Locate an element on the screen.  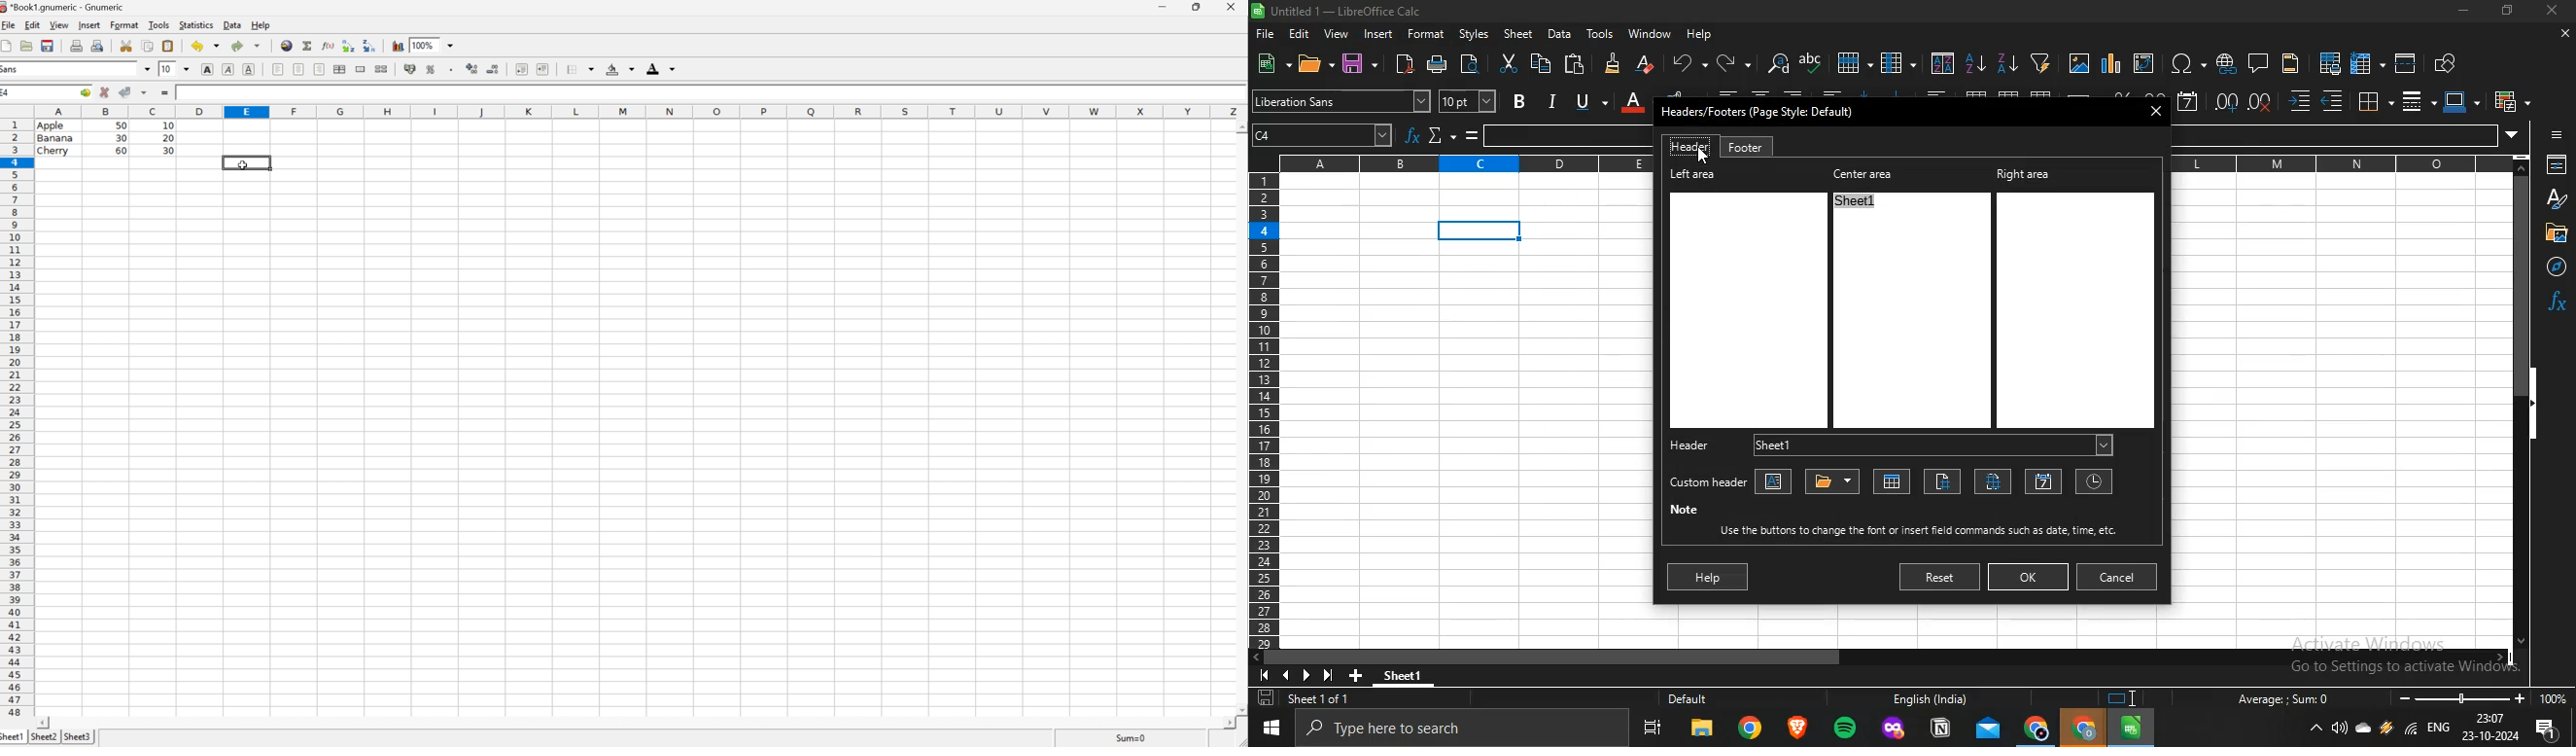
notifications is located at coordinates (2550, 731).